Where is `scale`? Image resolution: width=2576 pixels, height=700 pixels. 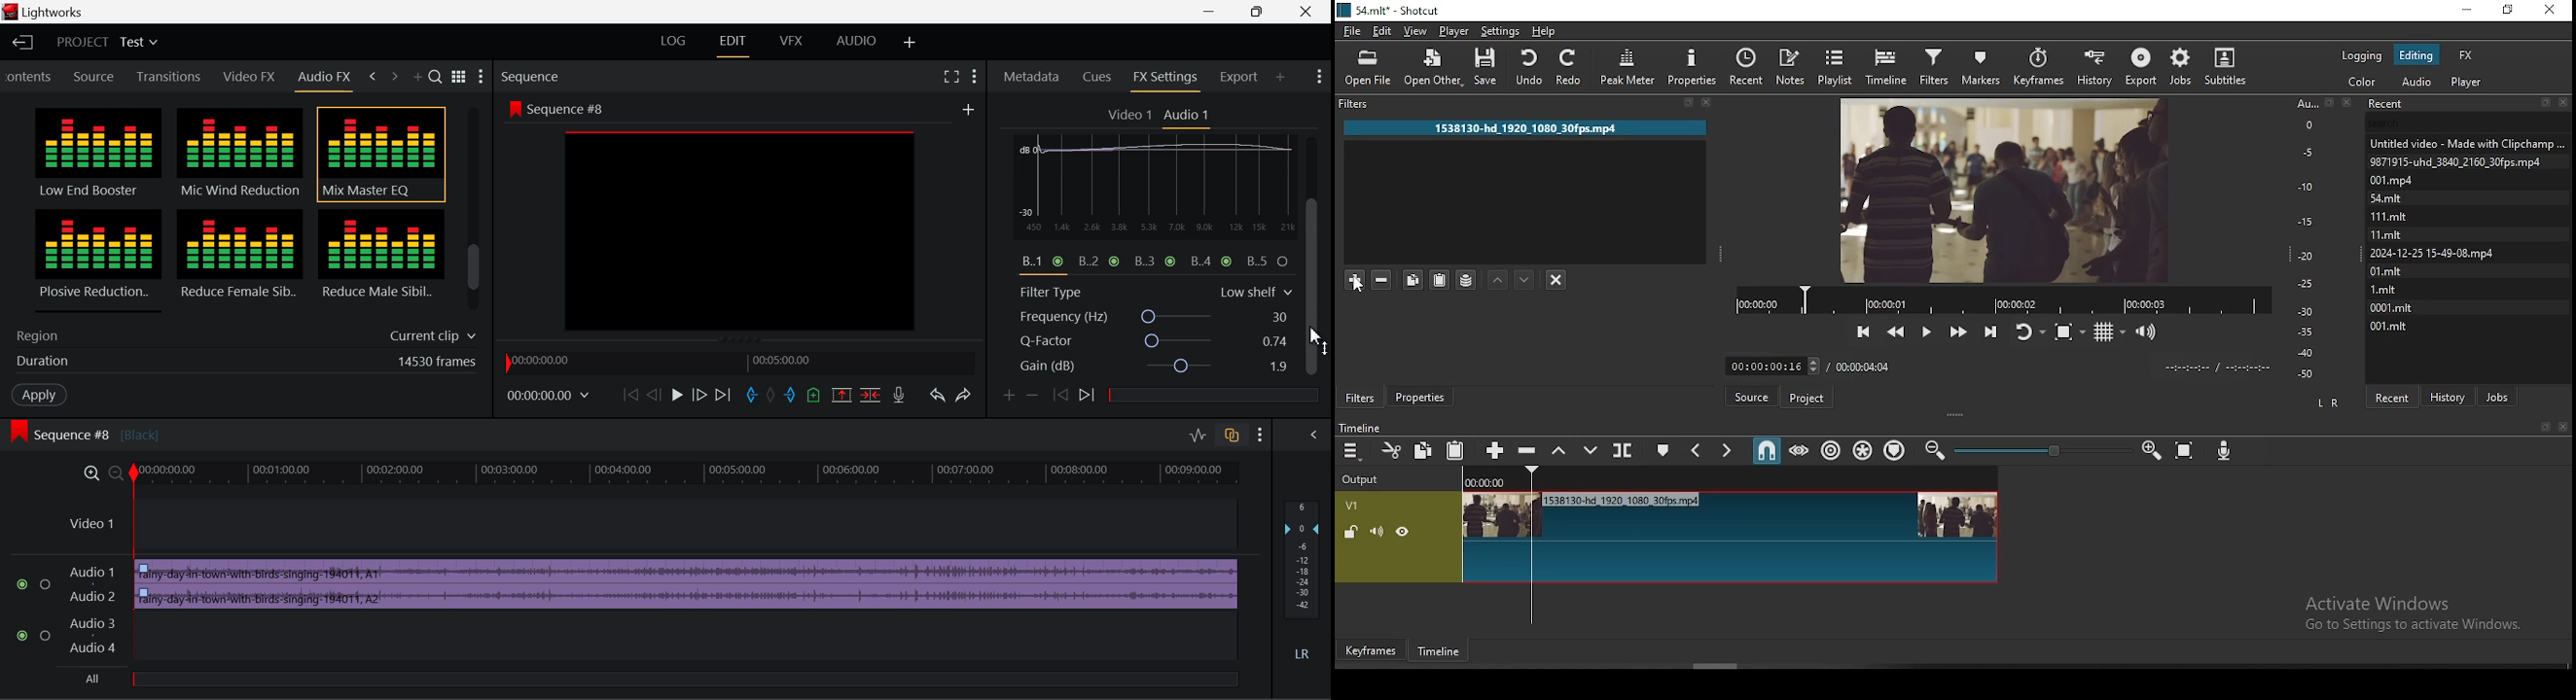 scale is located at coordinates (2309, 238).